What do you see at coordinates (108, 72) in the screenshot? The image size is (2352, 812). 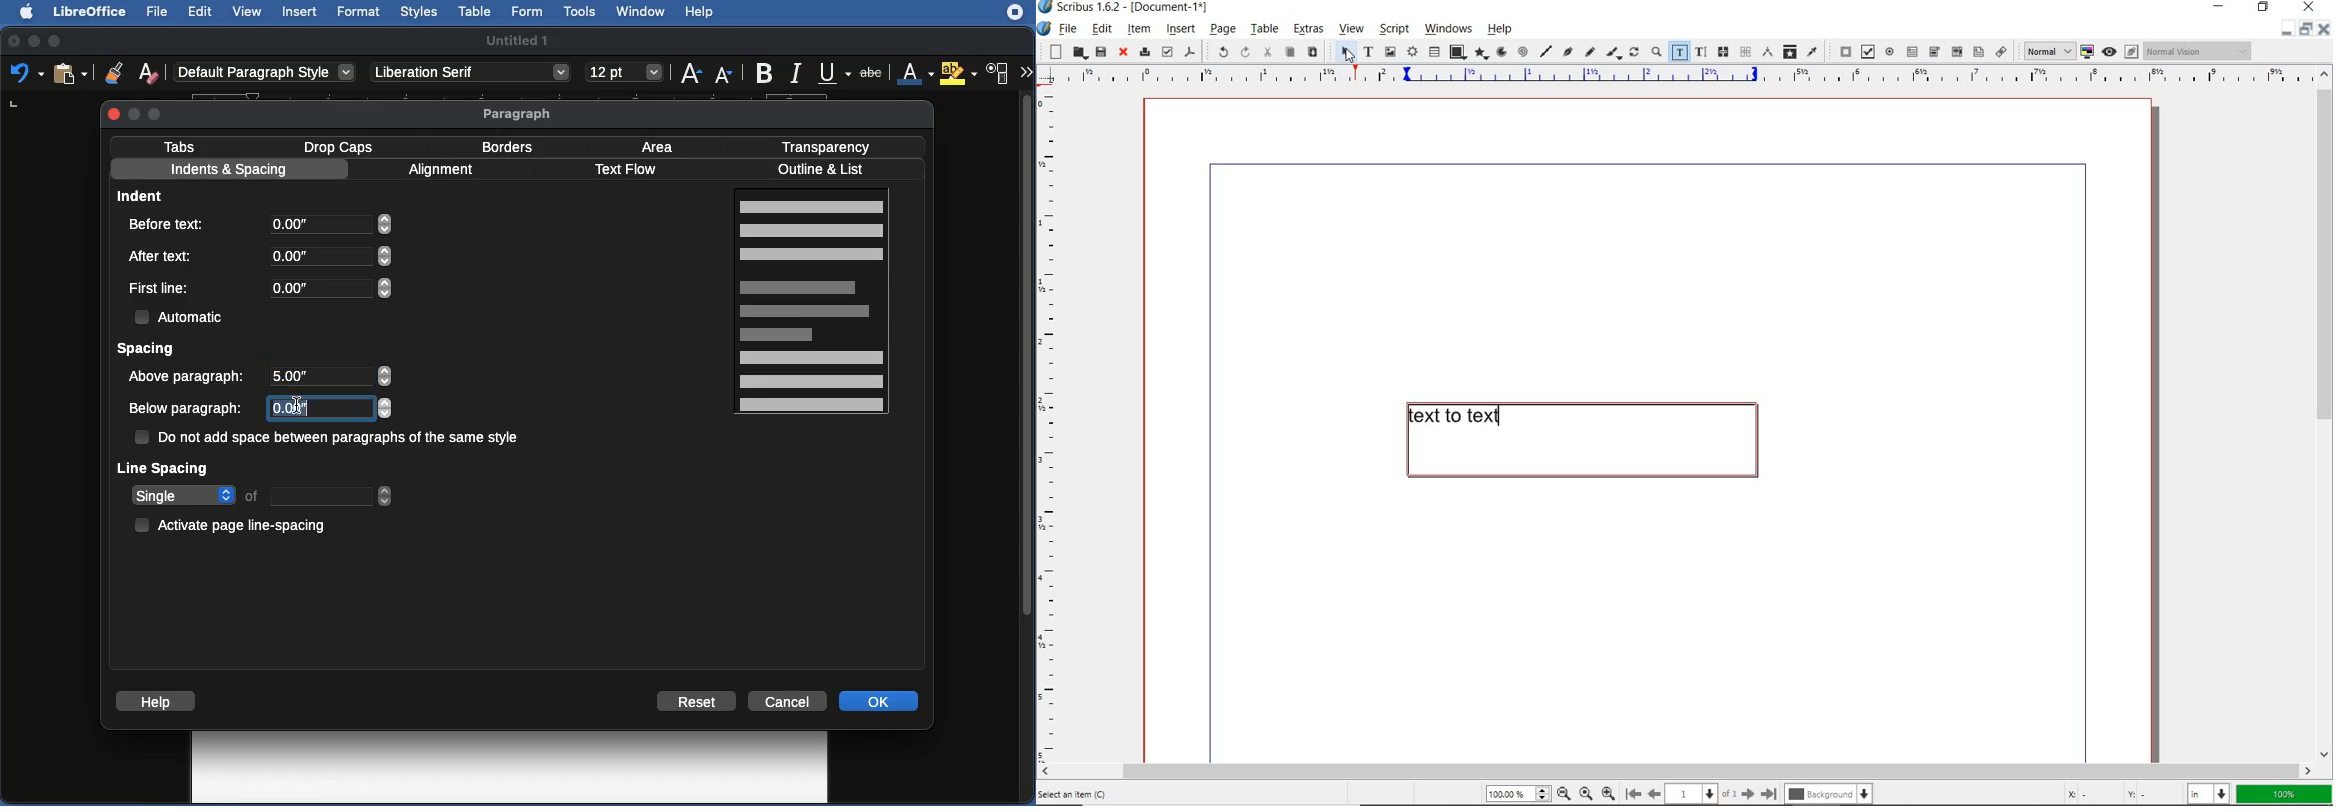 I see `clone formatting` at bounding box center [108, 72].